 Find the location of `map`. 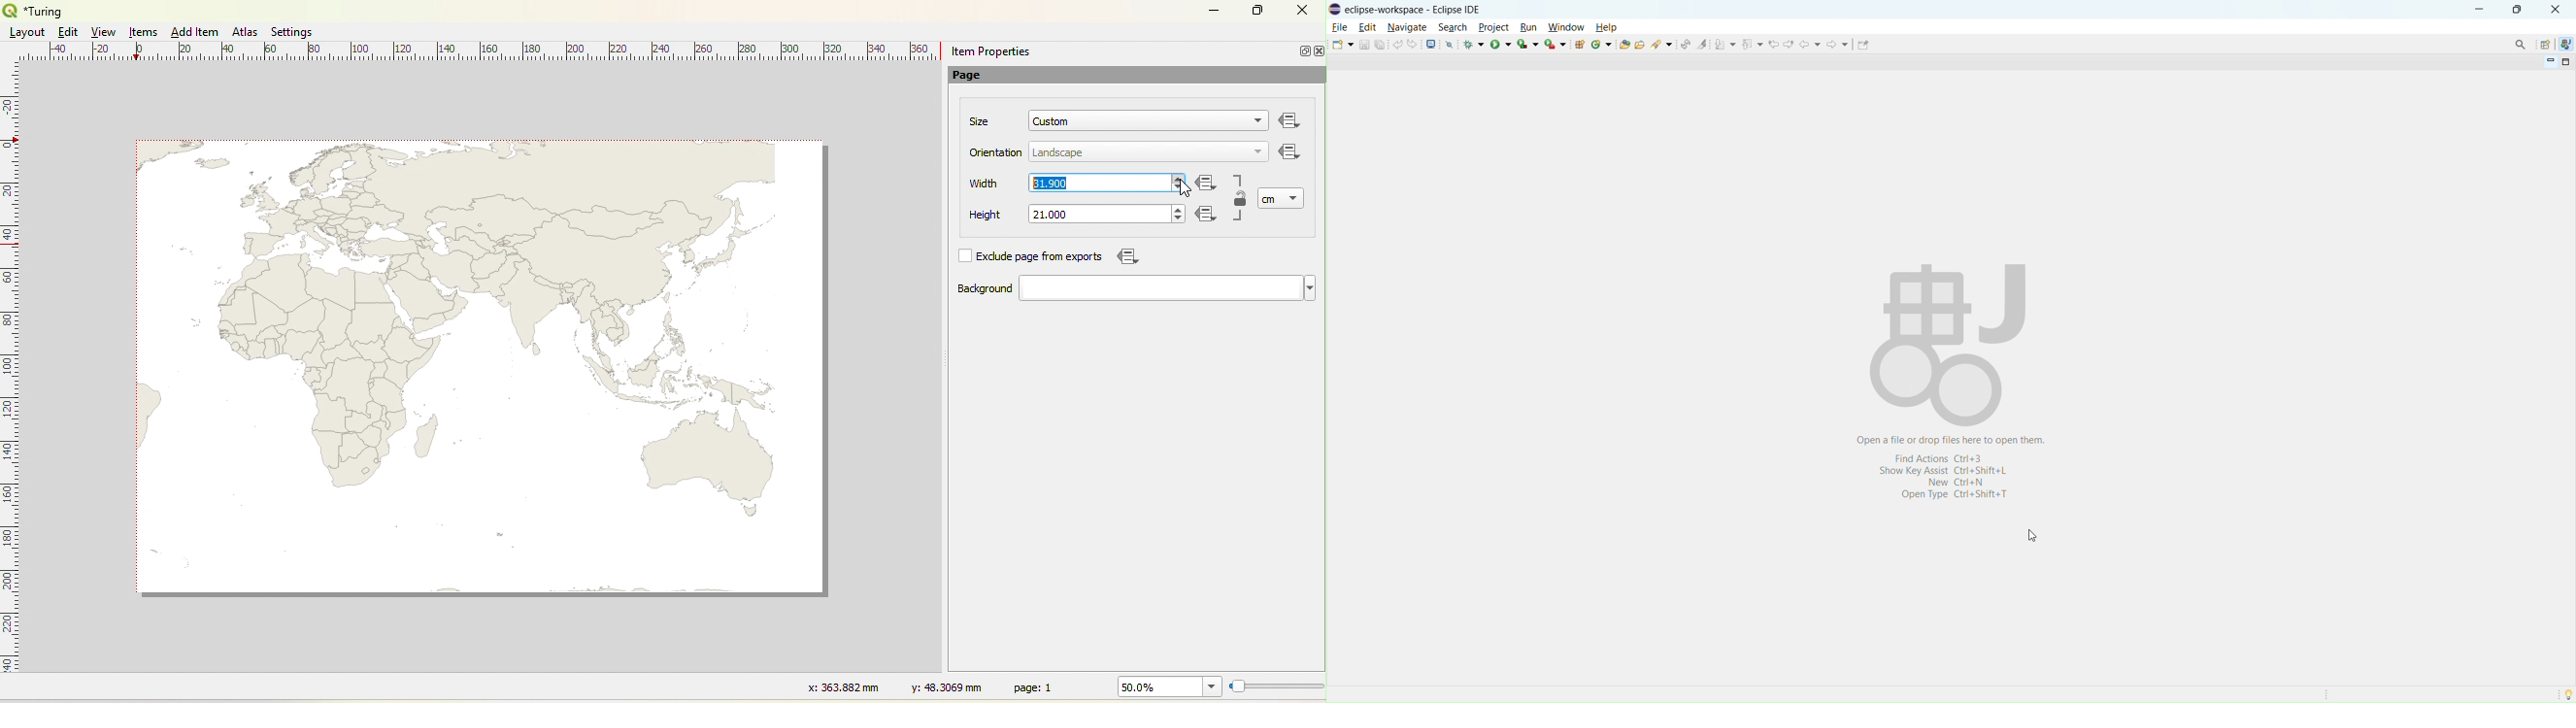

map is located at coordinates (479, 366).